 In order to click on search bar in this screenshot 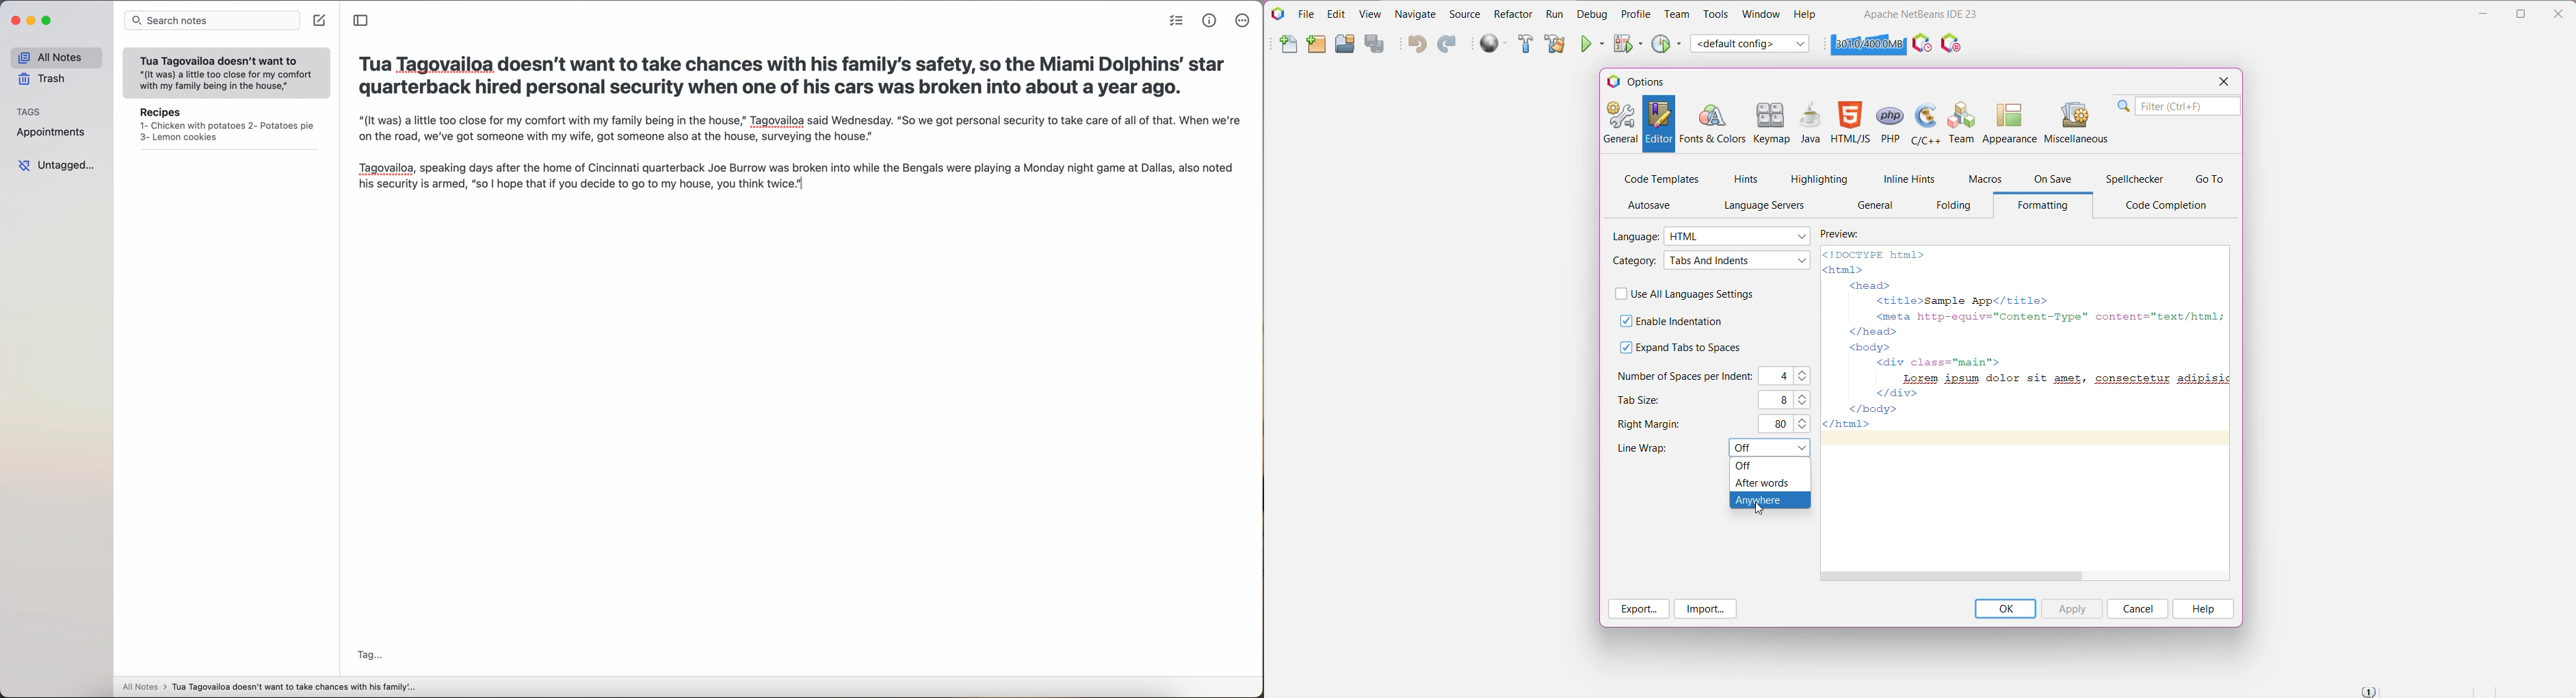, I will do `click(212, 22)`.